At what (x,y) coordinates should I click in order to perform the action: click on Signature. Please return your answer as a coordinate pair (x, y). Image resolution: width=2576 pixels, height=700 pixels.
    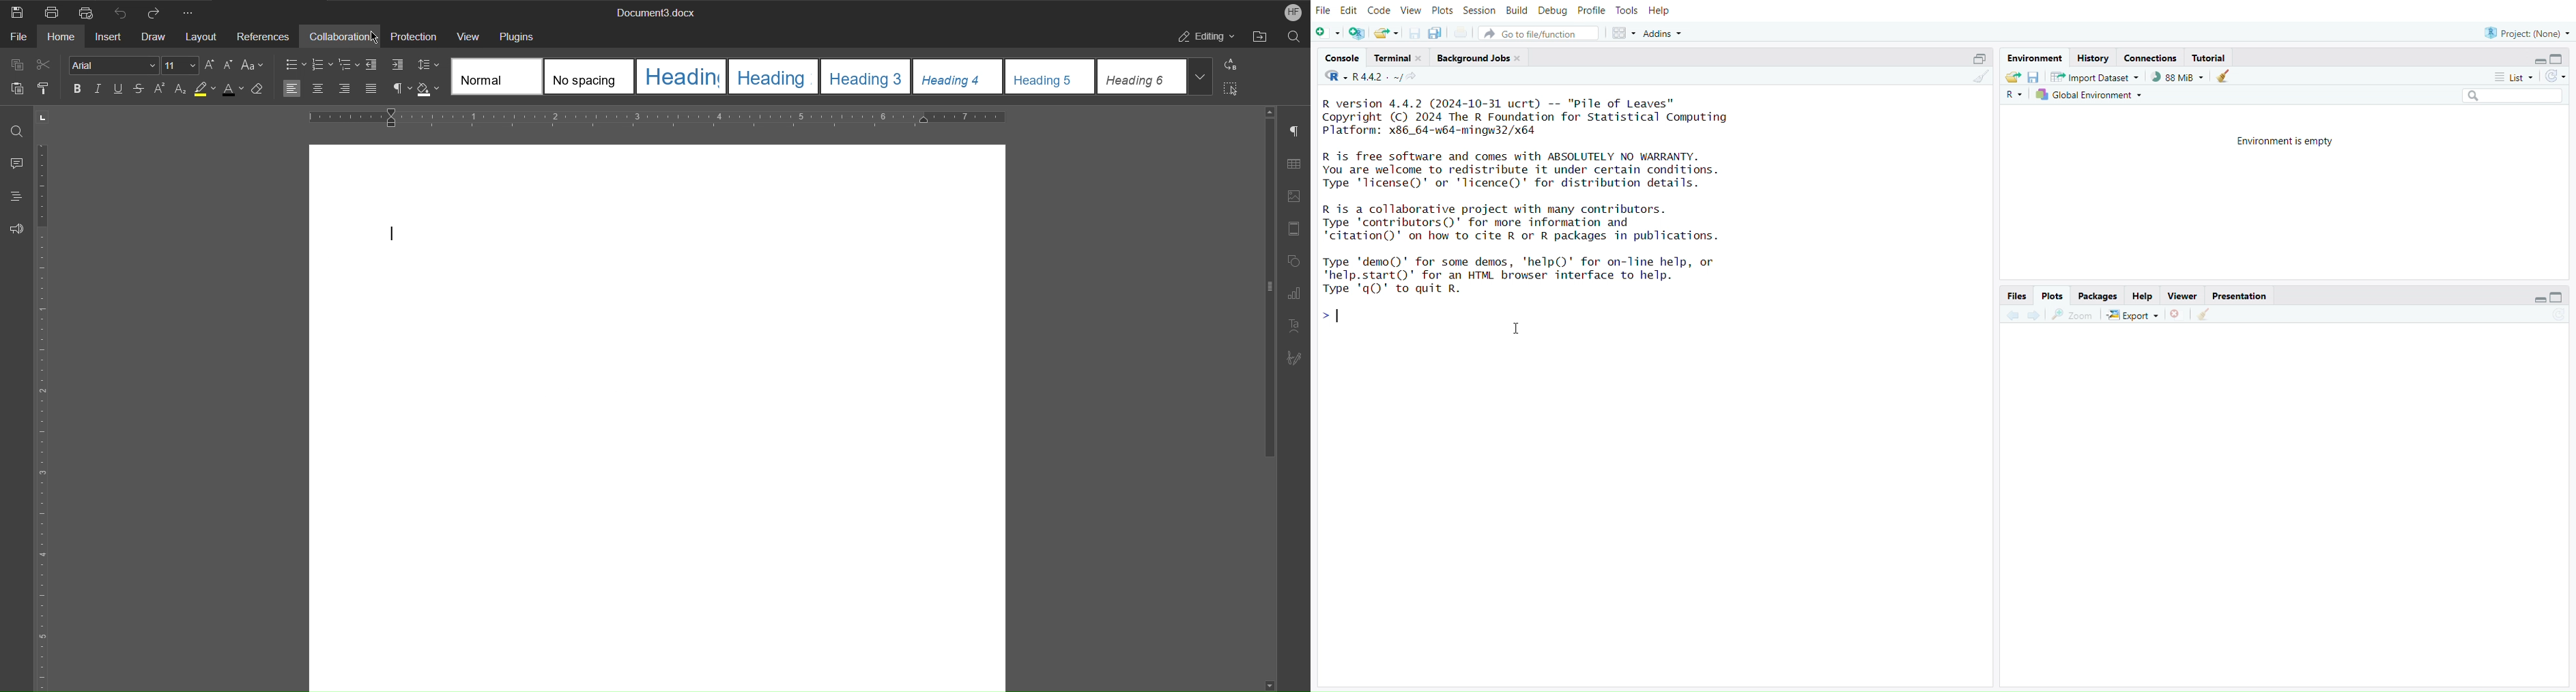
    Looking at the image, I should click on (1296, 358).